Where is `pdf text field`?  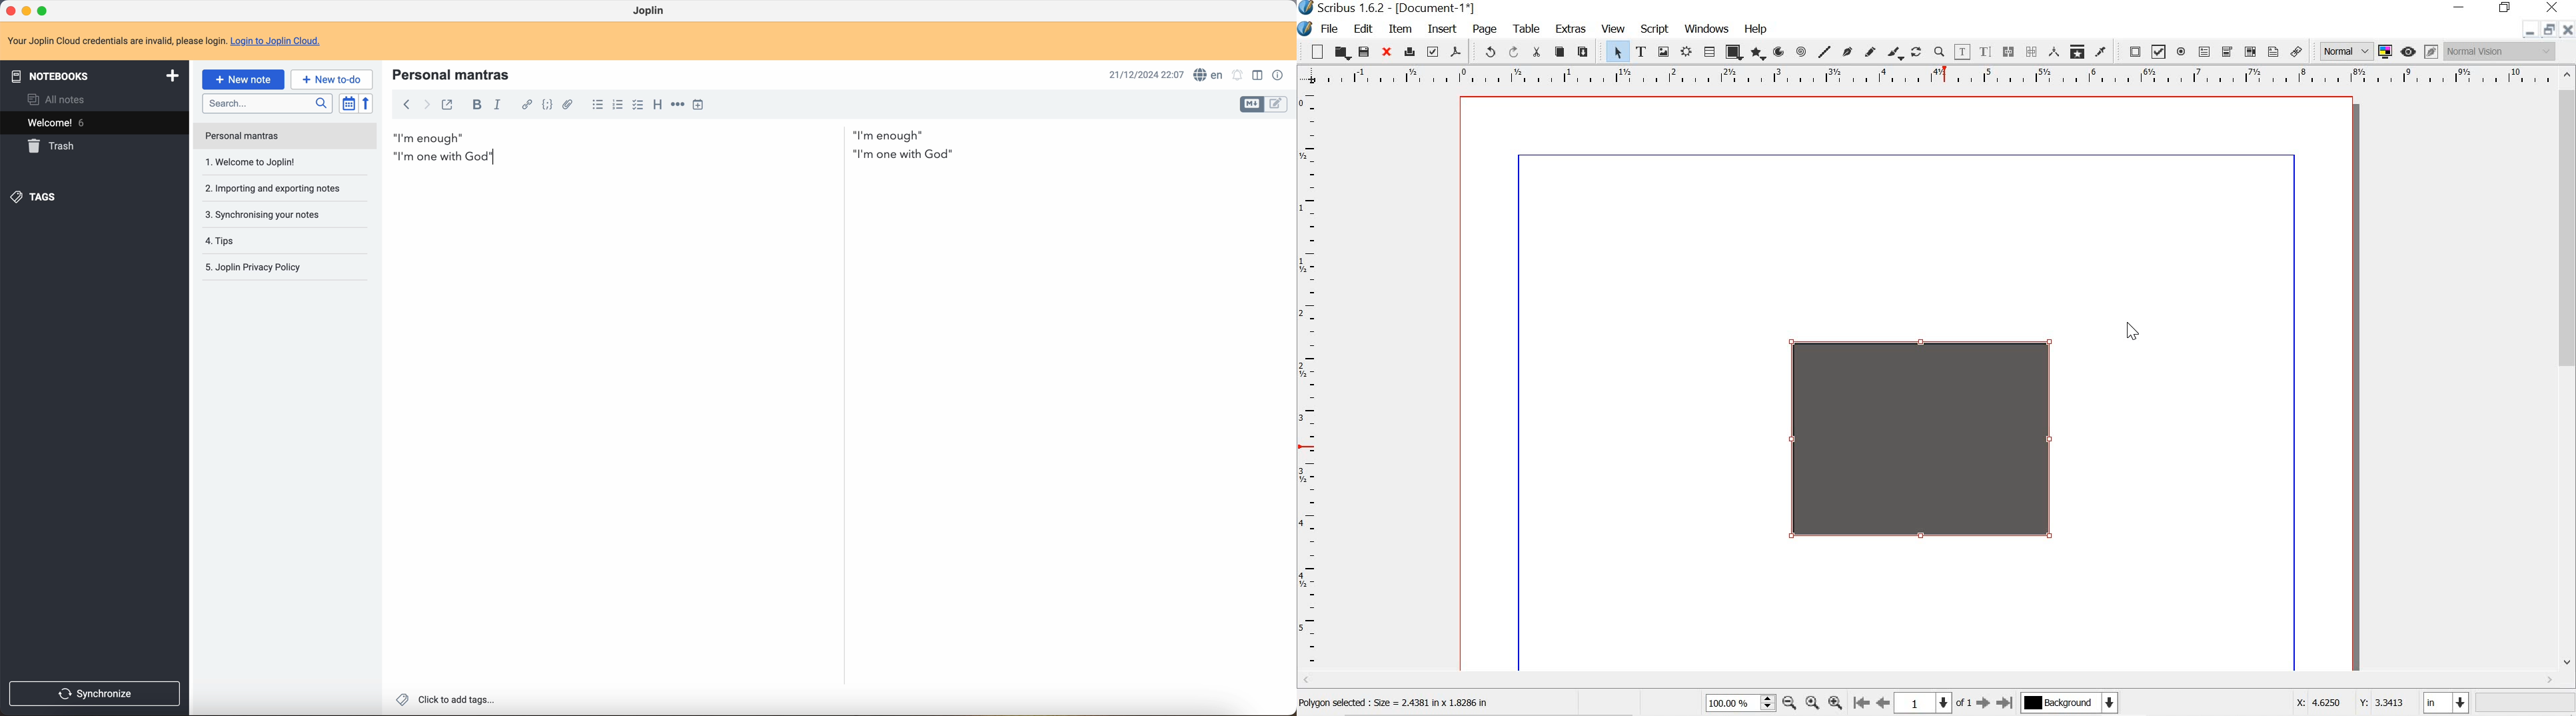
pdf text field is located at coordinates (2205, 51).